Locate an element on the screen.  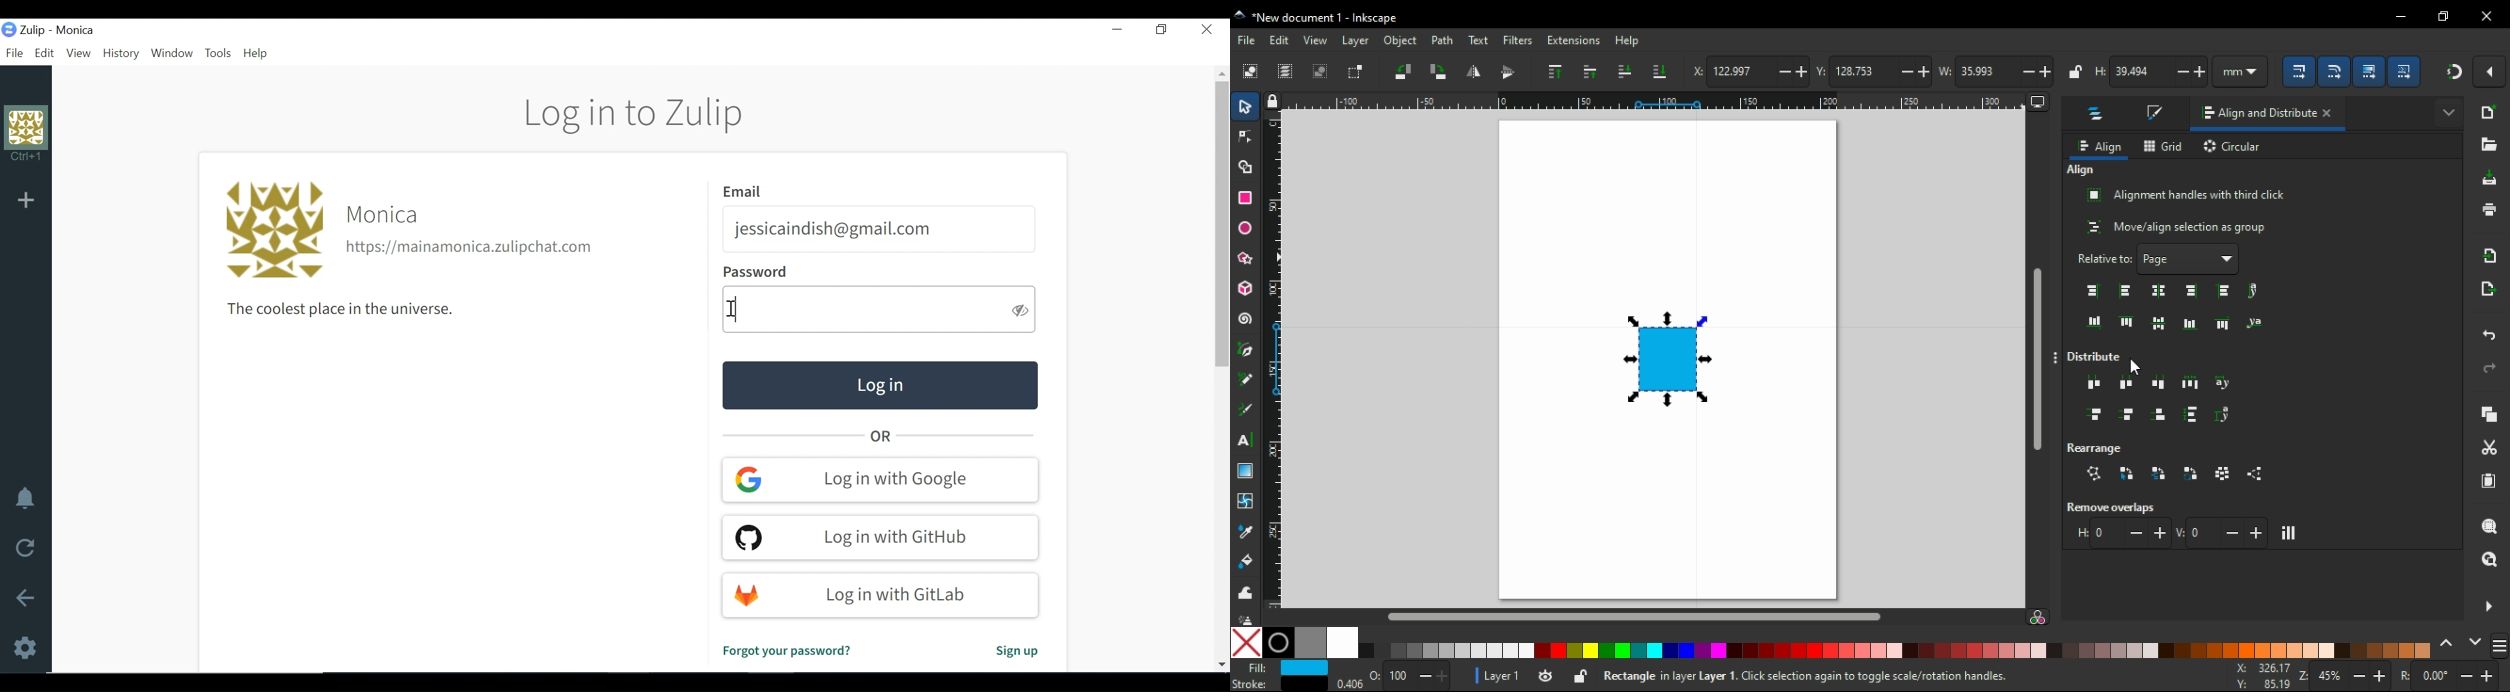
Text Cursor is located at coordinates (734, 308).